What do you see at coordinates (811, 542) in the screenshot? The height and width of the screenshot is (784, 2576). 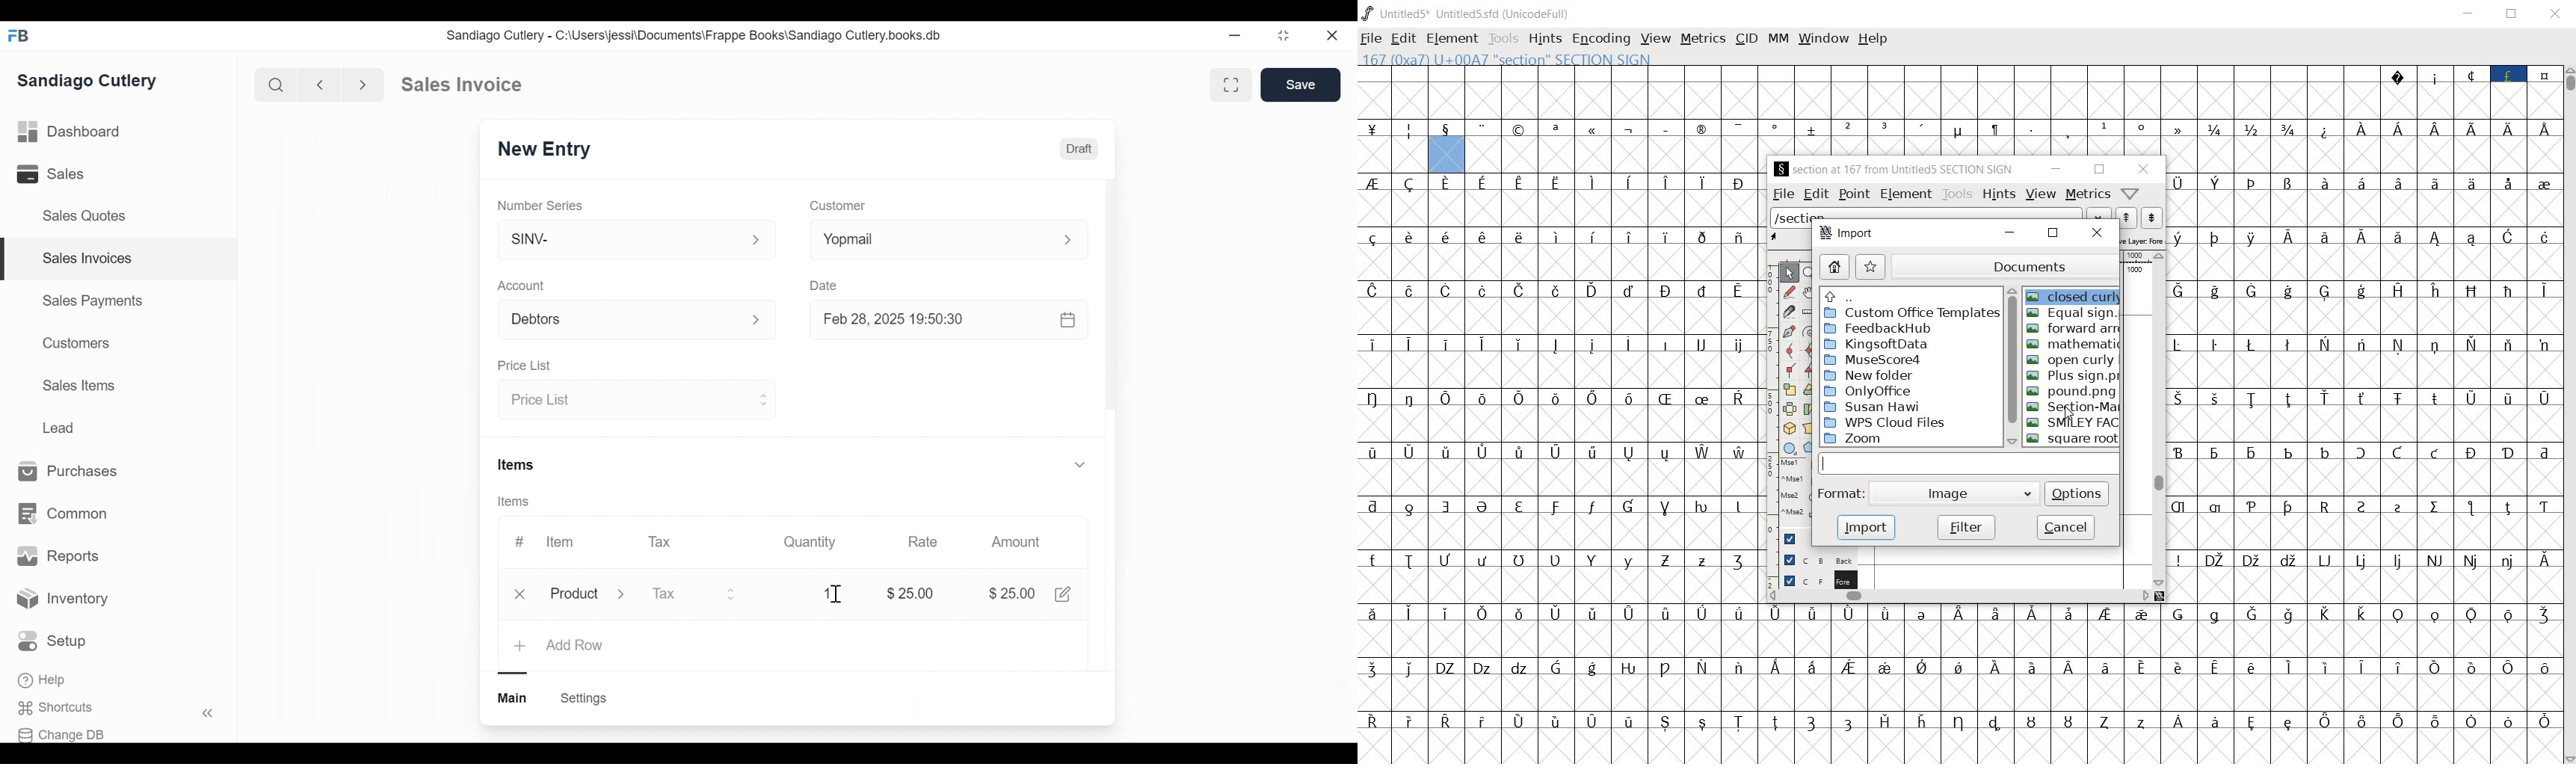 I see `Quantity` at bounding box center [811, 542].